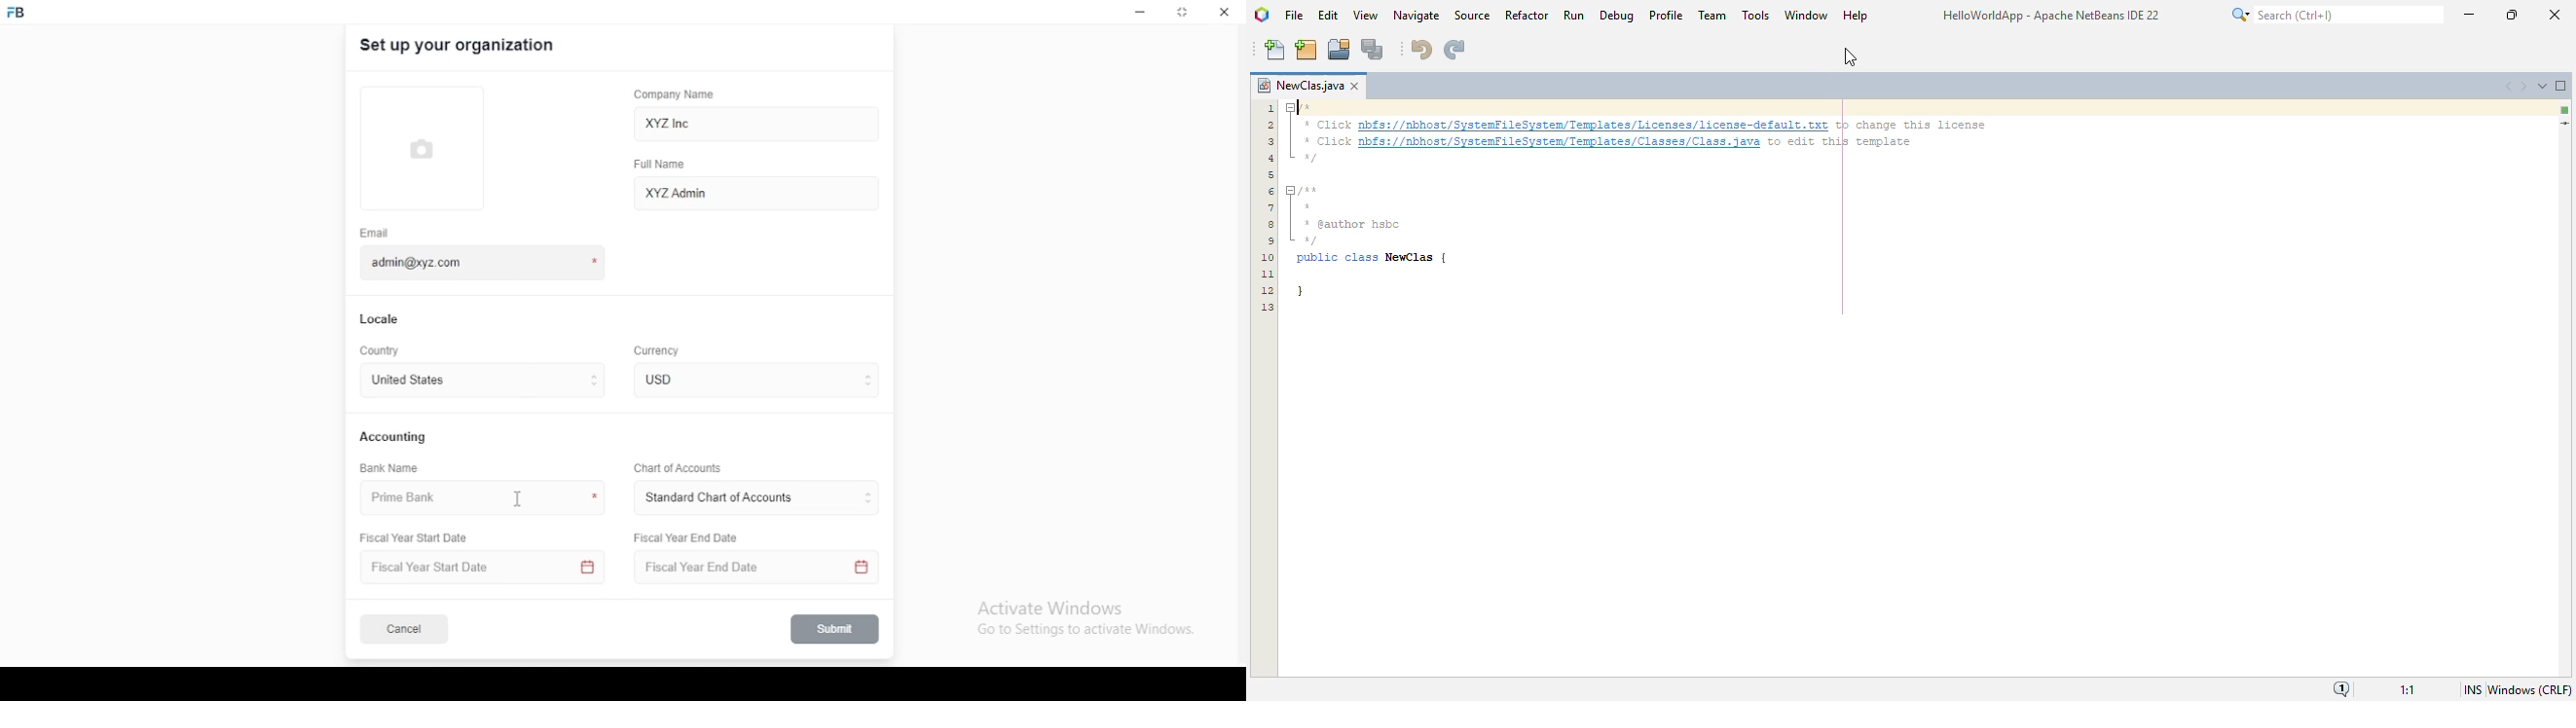  I want to click on accounting, so click(394, 436).